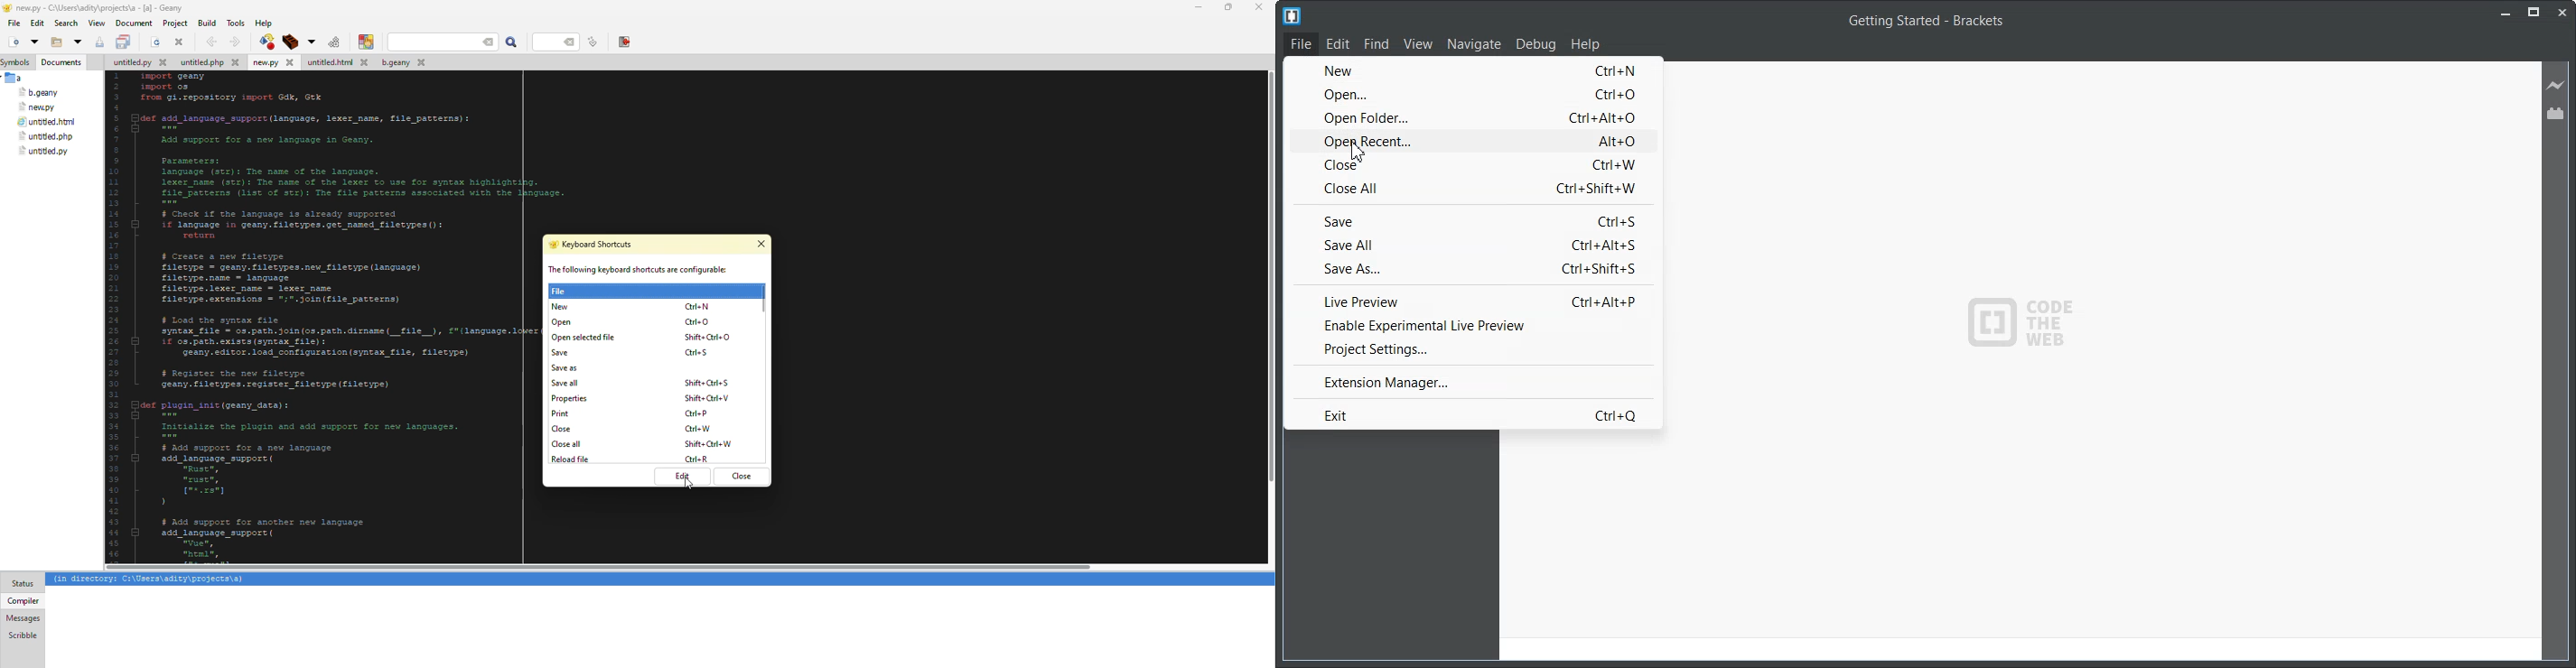 This screenshot has height=672, width=2576. What do you see at coordinates (2557, 113) in the screenshot?
I see `Extension Manager` at bounding box center [2557, 113].